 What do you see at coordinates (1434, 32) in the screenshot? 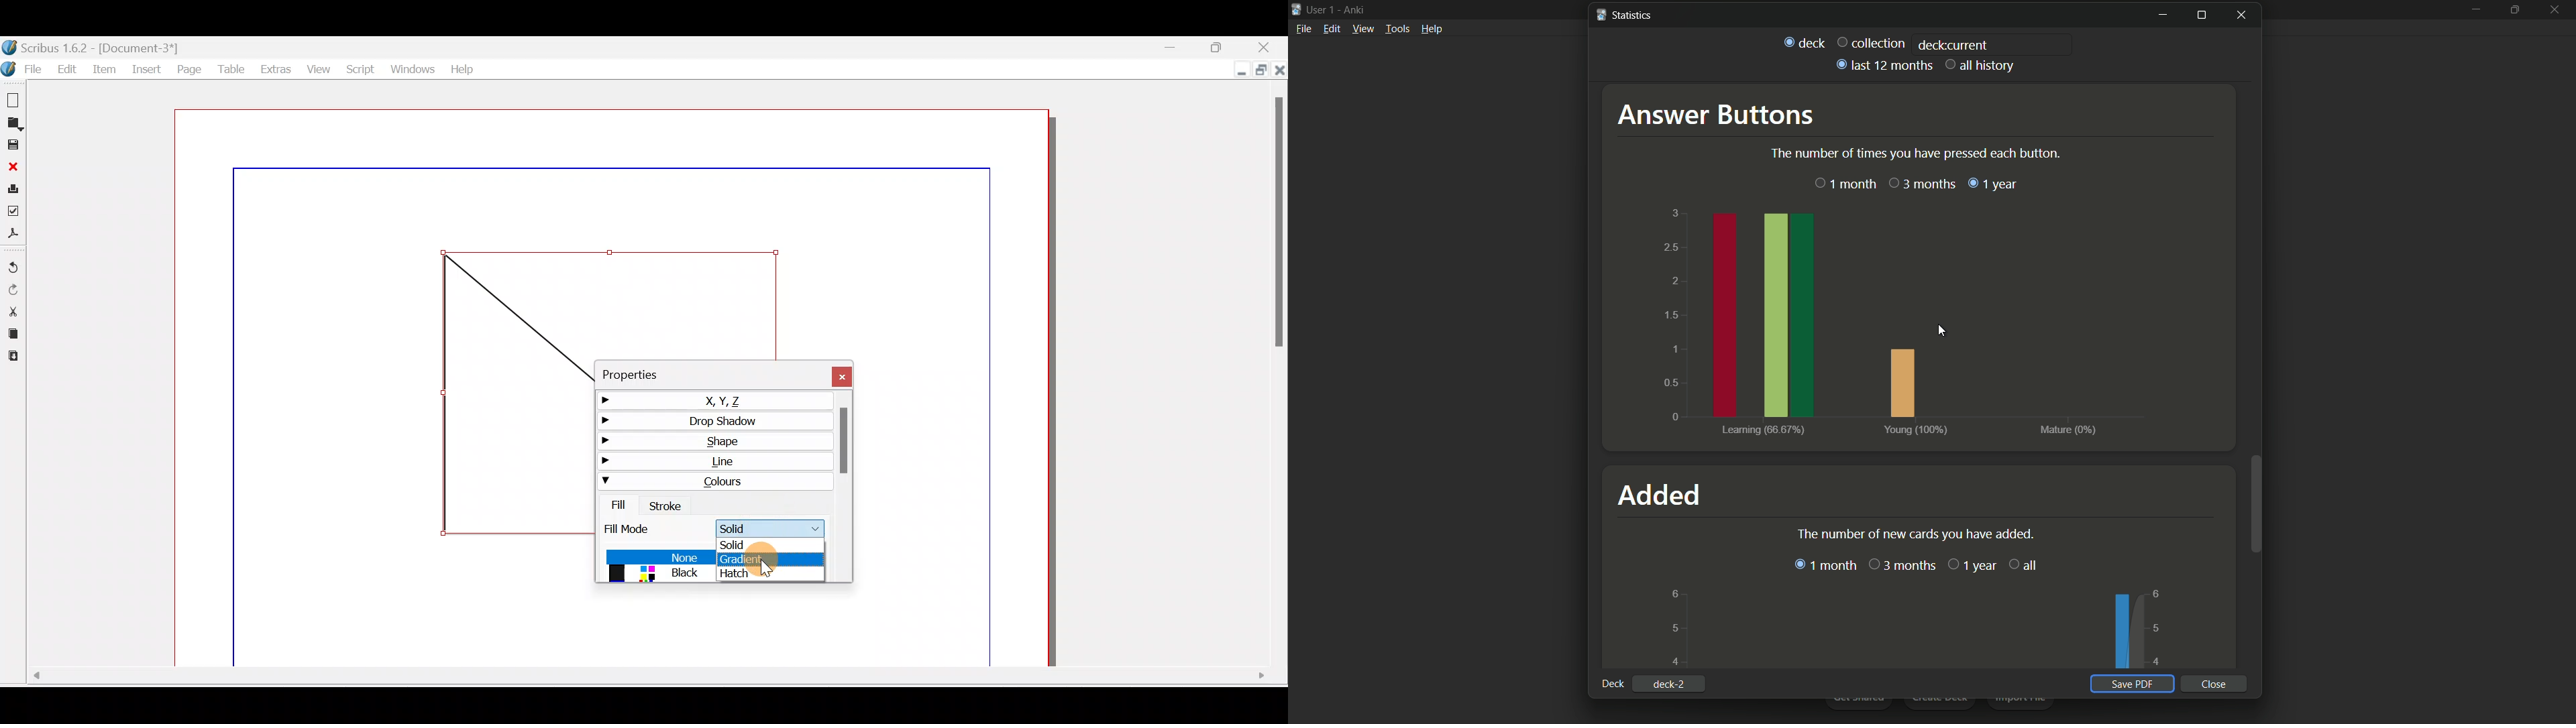
I see `Help` at bounding box center [1434, 32].